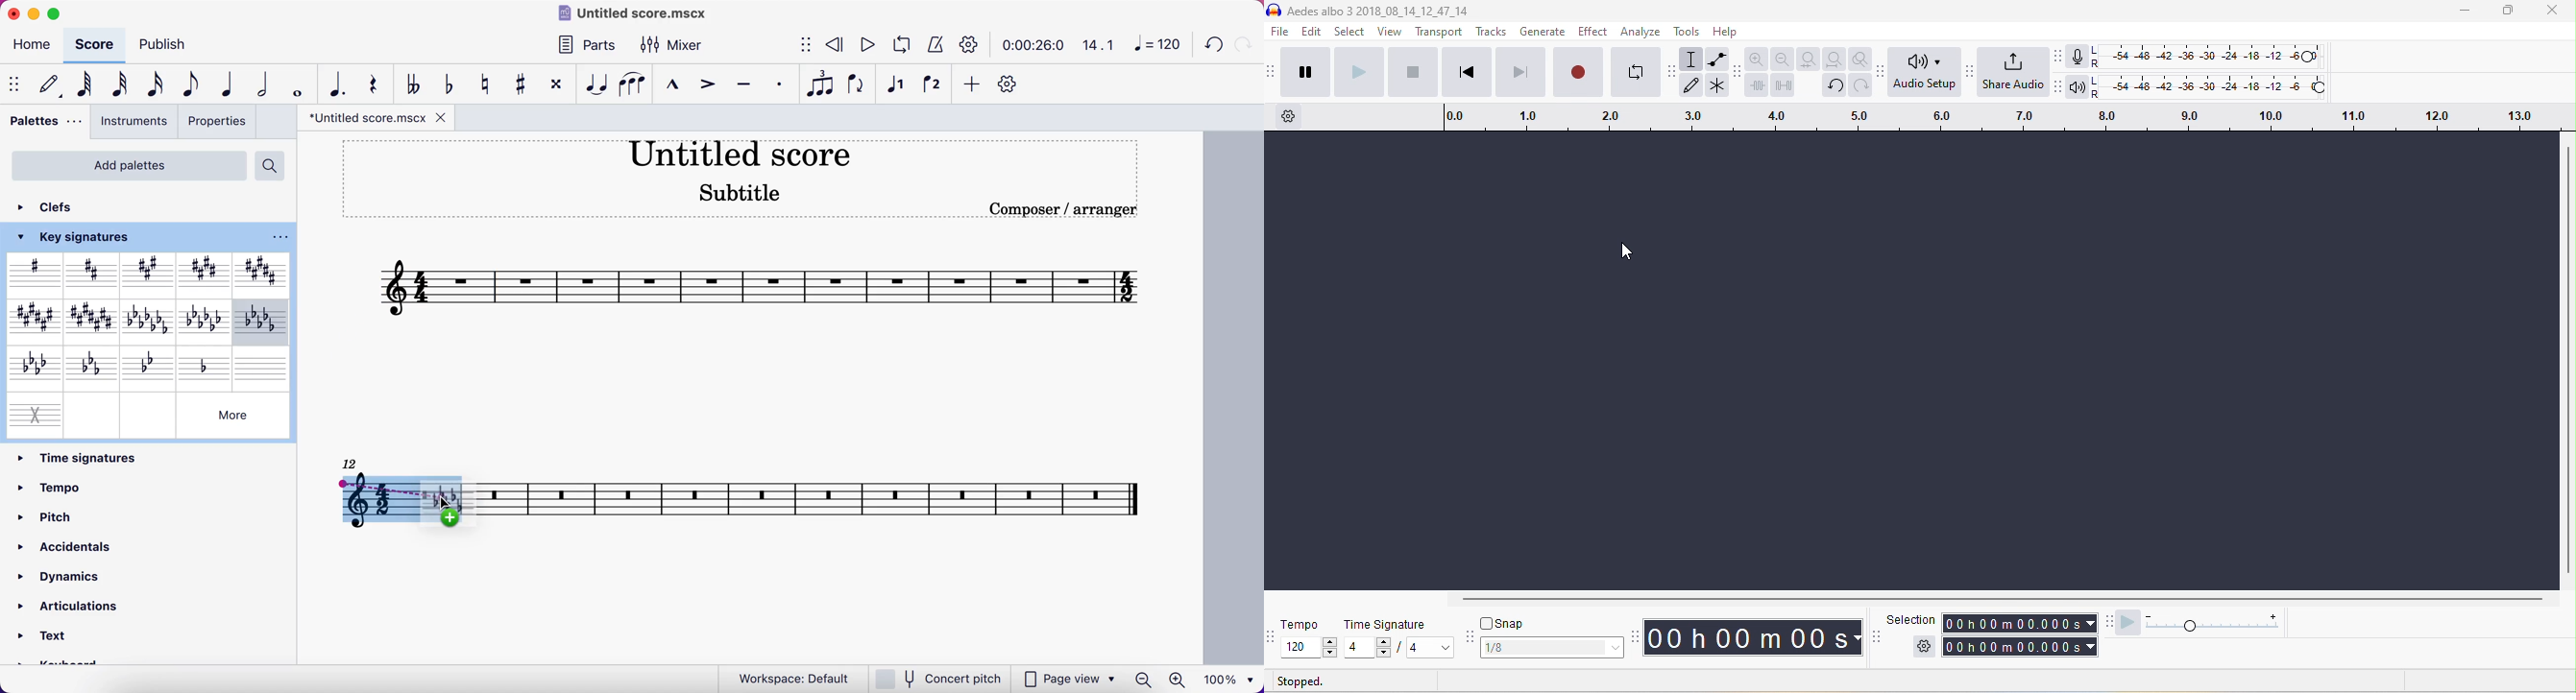  Describe the element at coordinates (1401, 649) in the screenshot. I see `select time signatur` at that location.